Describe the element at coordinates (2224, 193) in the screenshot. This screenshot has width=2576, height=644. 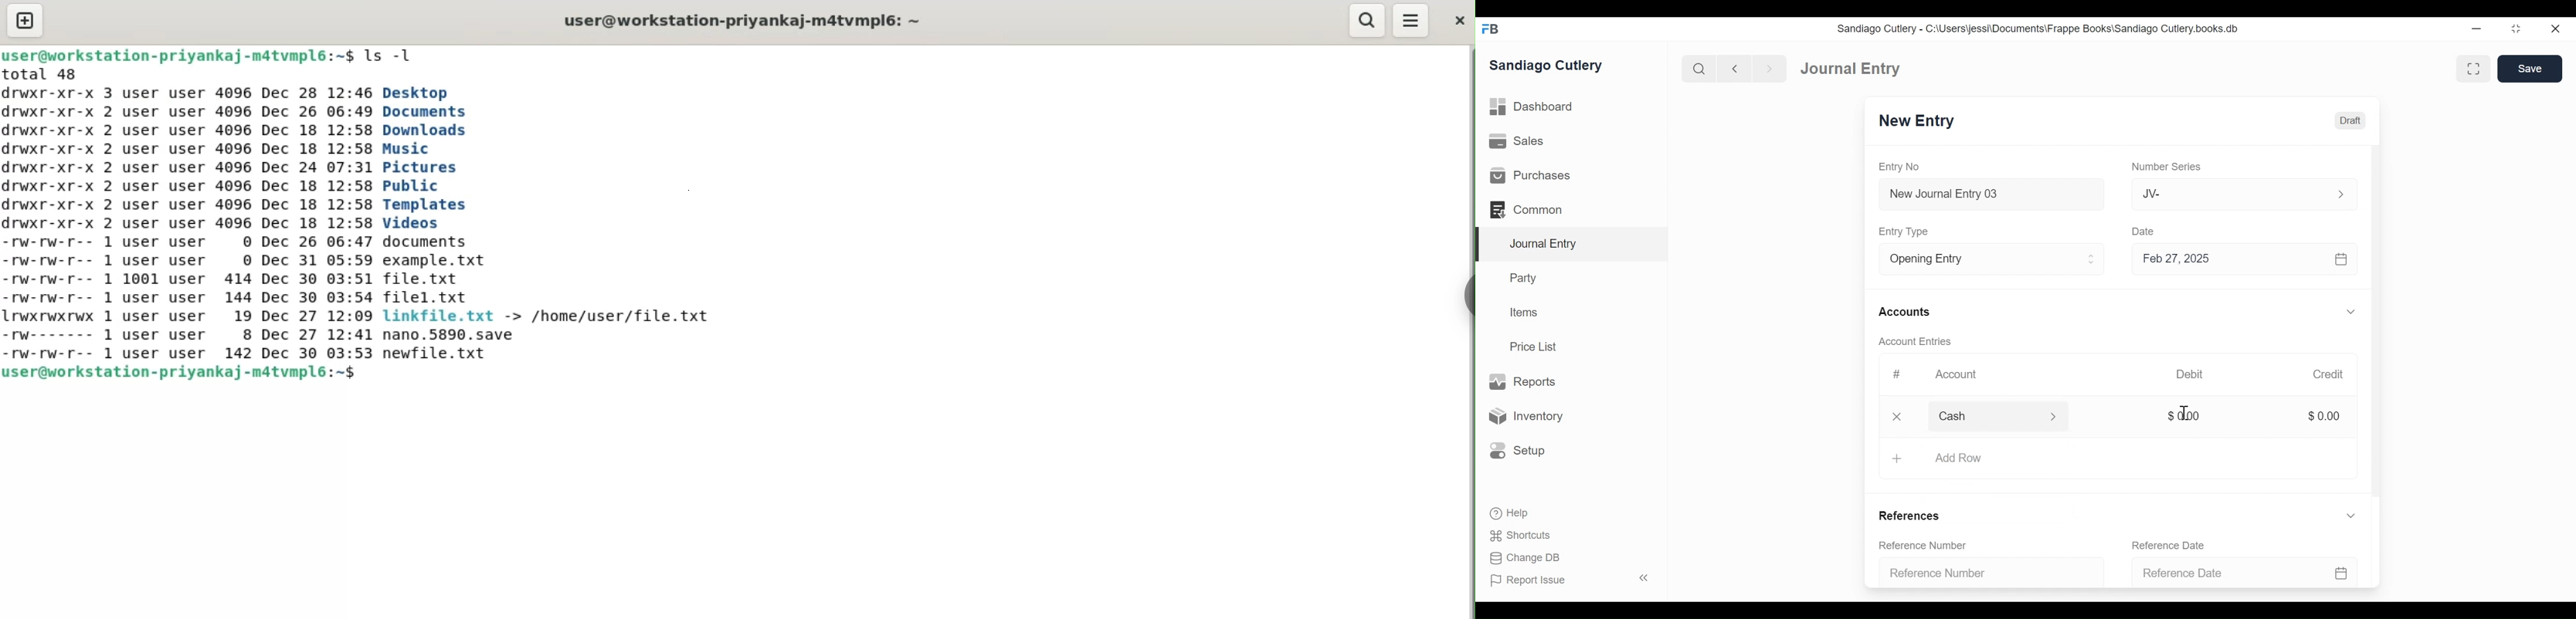
I see `JV-` at that location.